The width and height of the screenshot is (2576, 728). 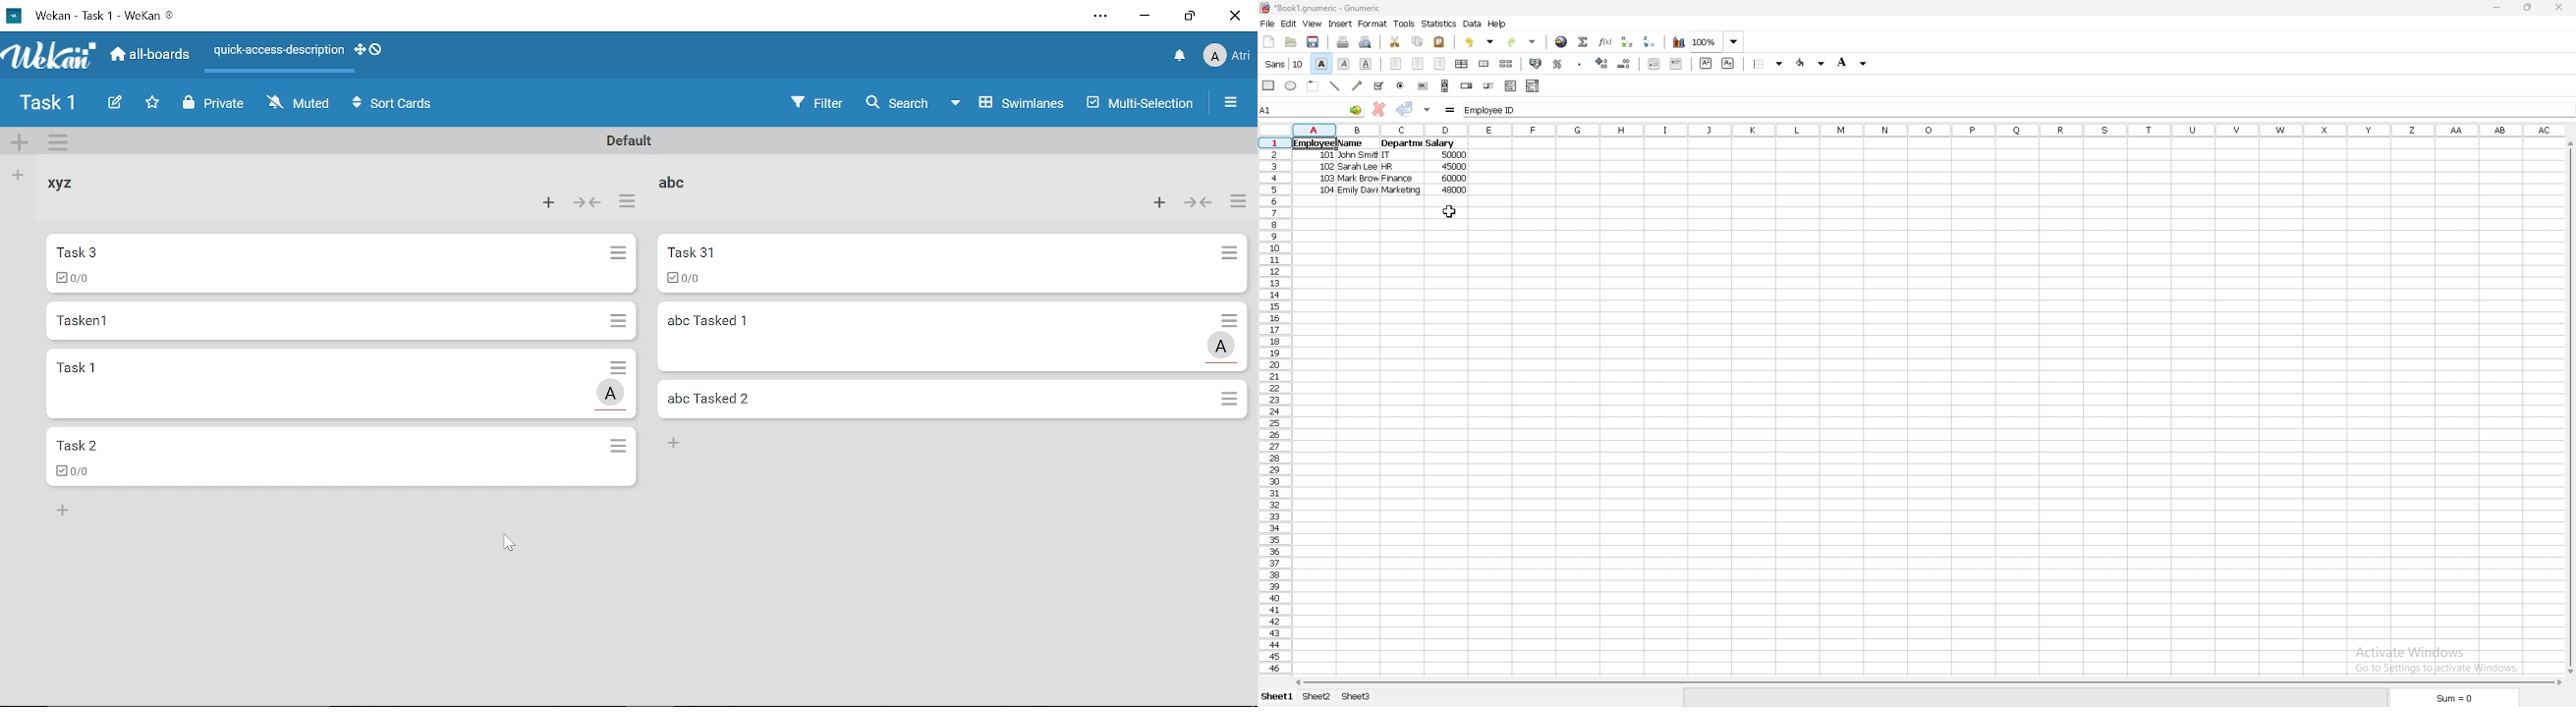 What do you see at coordinates (1324, 180) in the screenshot?
I see `103` at bounding box center [1324, 180].